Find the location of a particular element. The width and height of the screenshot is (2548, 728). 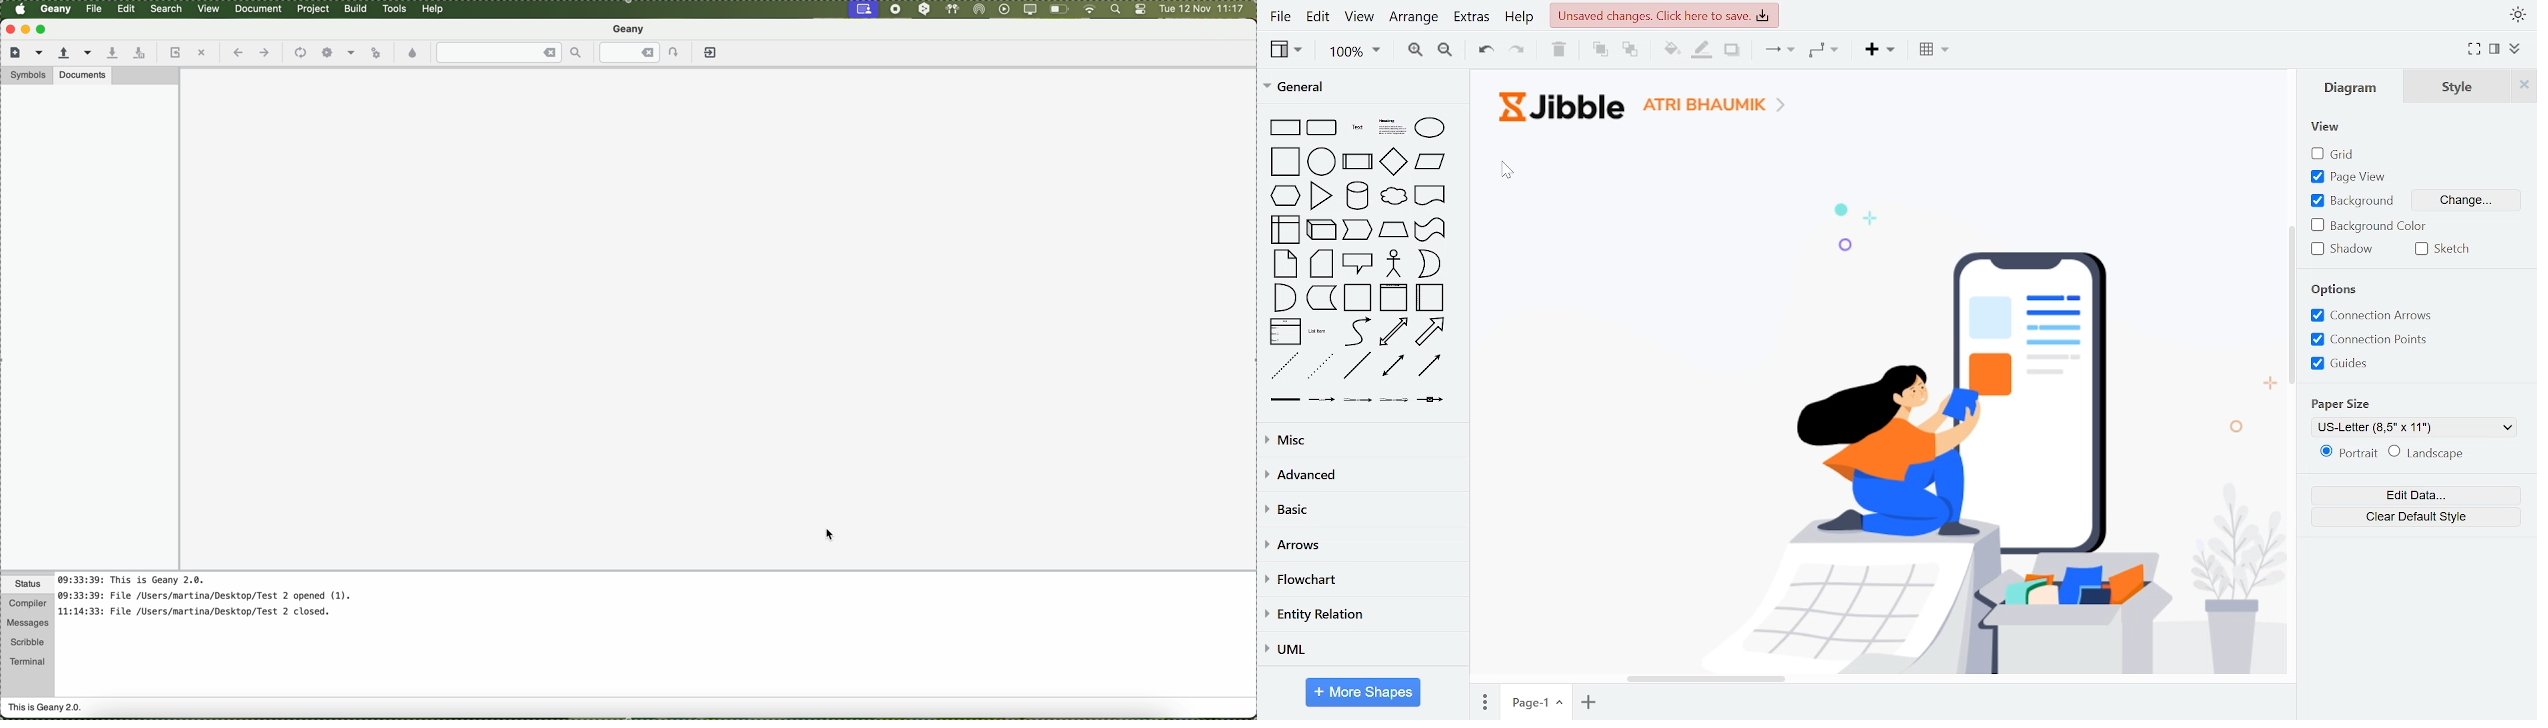

general shapes is located at coordinates (1390, 197).